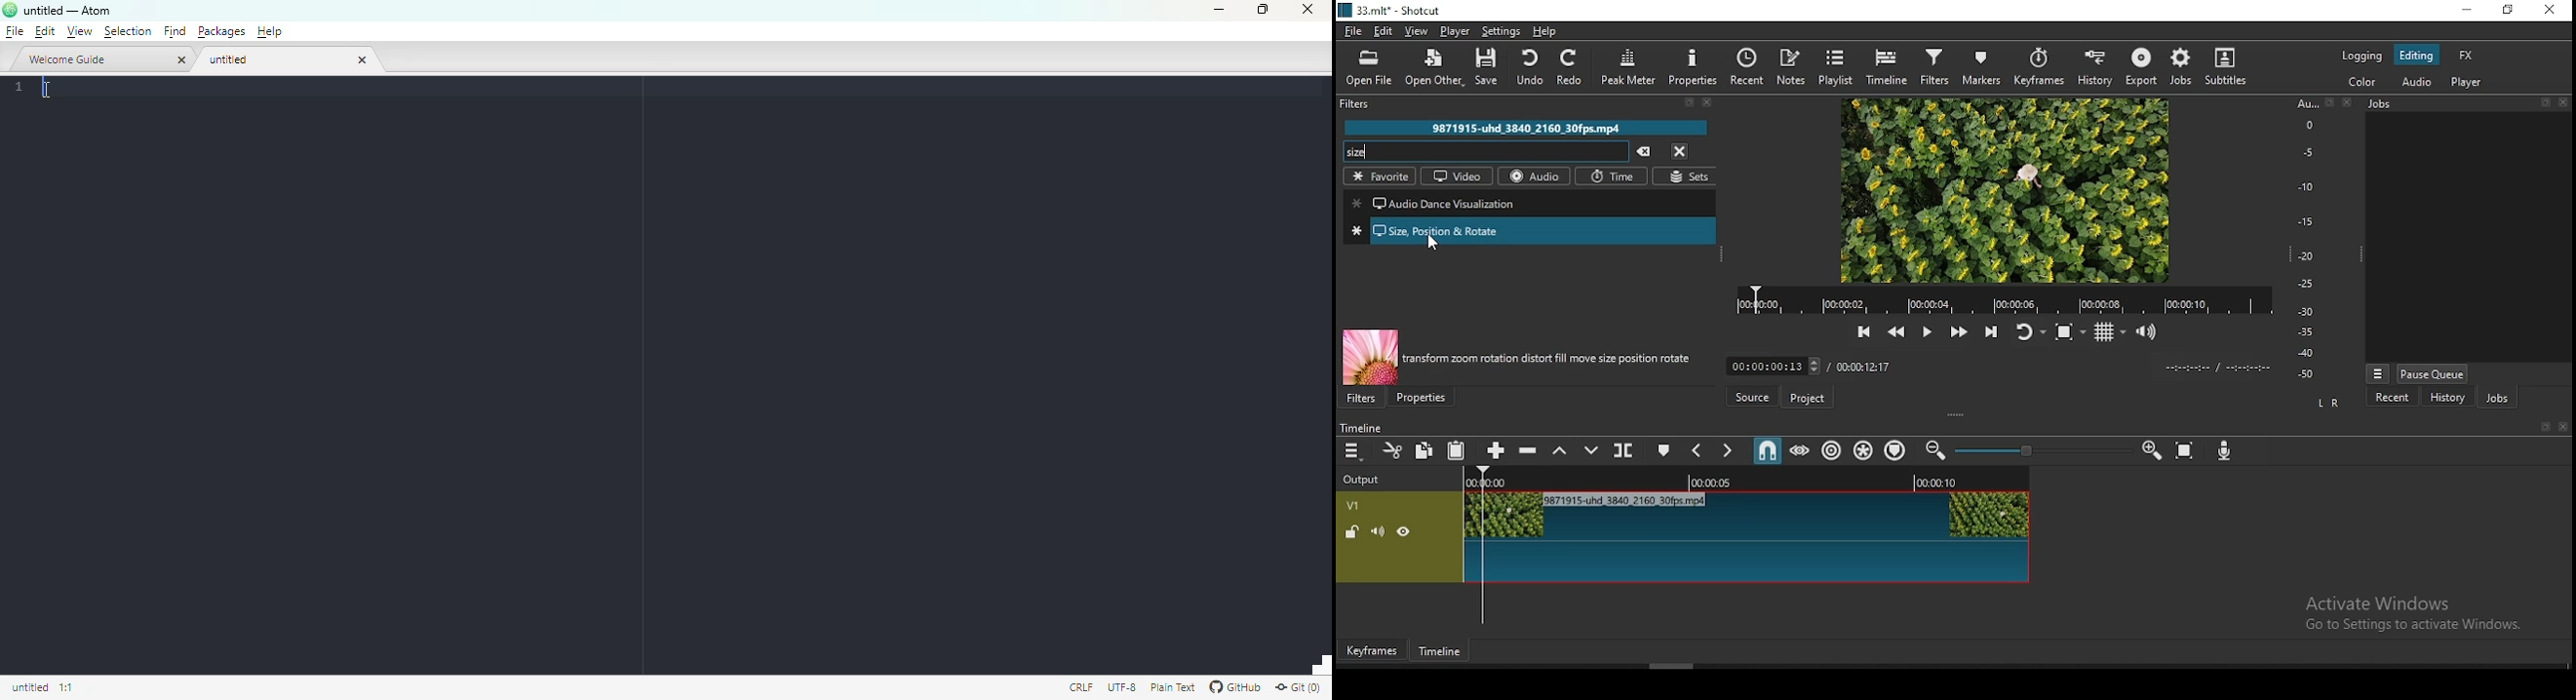 Image resolution: width=2576 pixels, height=700 pixels. Describe the element at coordinates (1747, 478) in the screenshot. I see `video time duration bar` at that location.